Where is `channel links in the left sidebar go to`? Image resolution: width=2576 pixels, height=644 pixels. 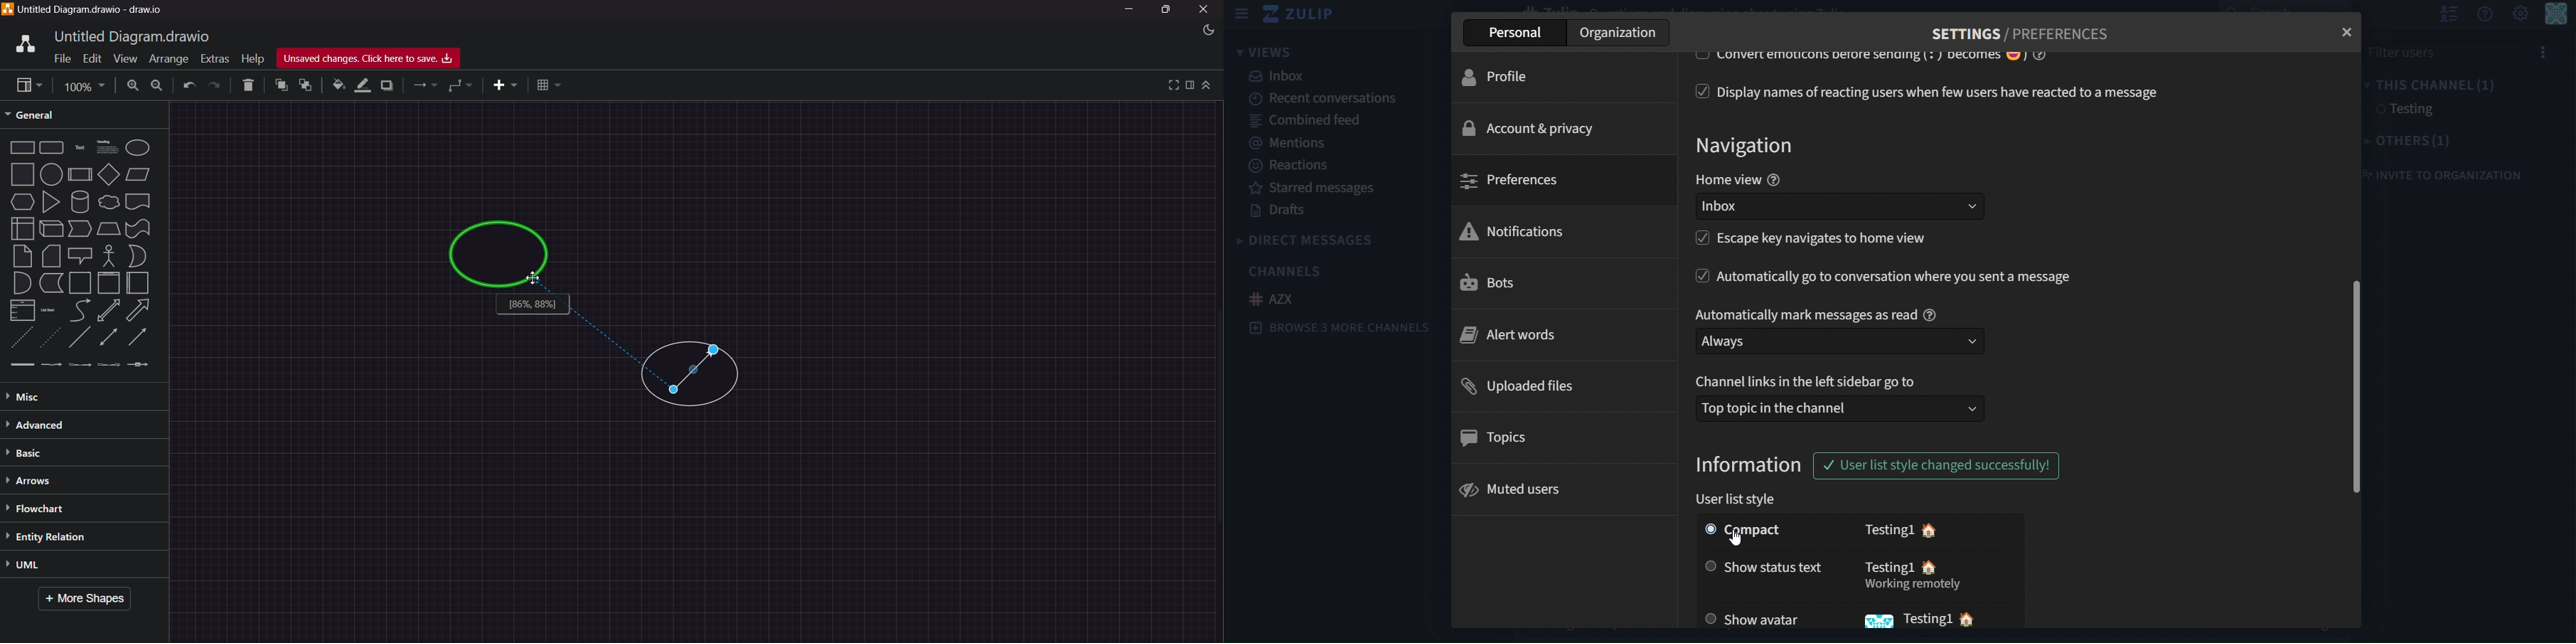
channel links in the left sidebar go to is located at coordinates (1810, 382).